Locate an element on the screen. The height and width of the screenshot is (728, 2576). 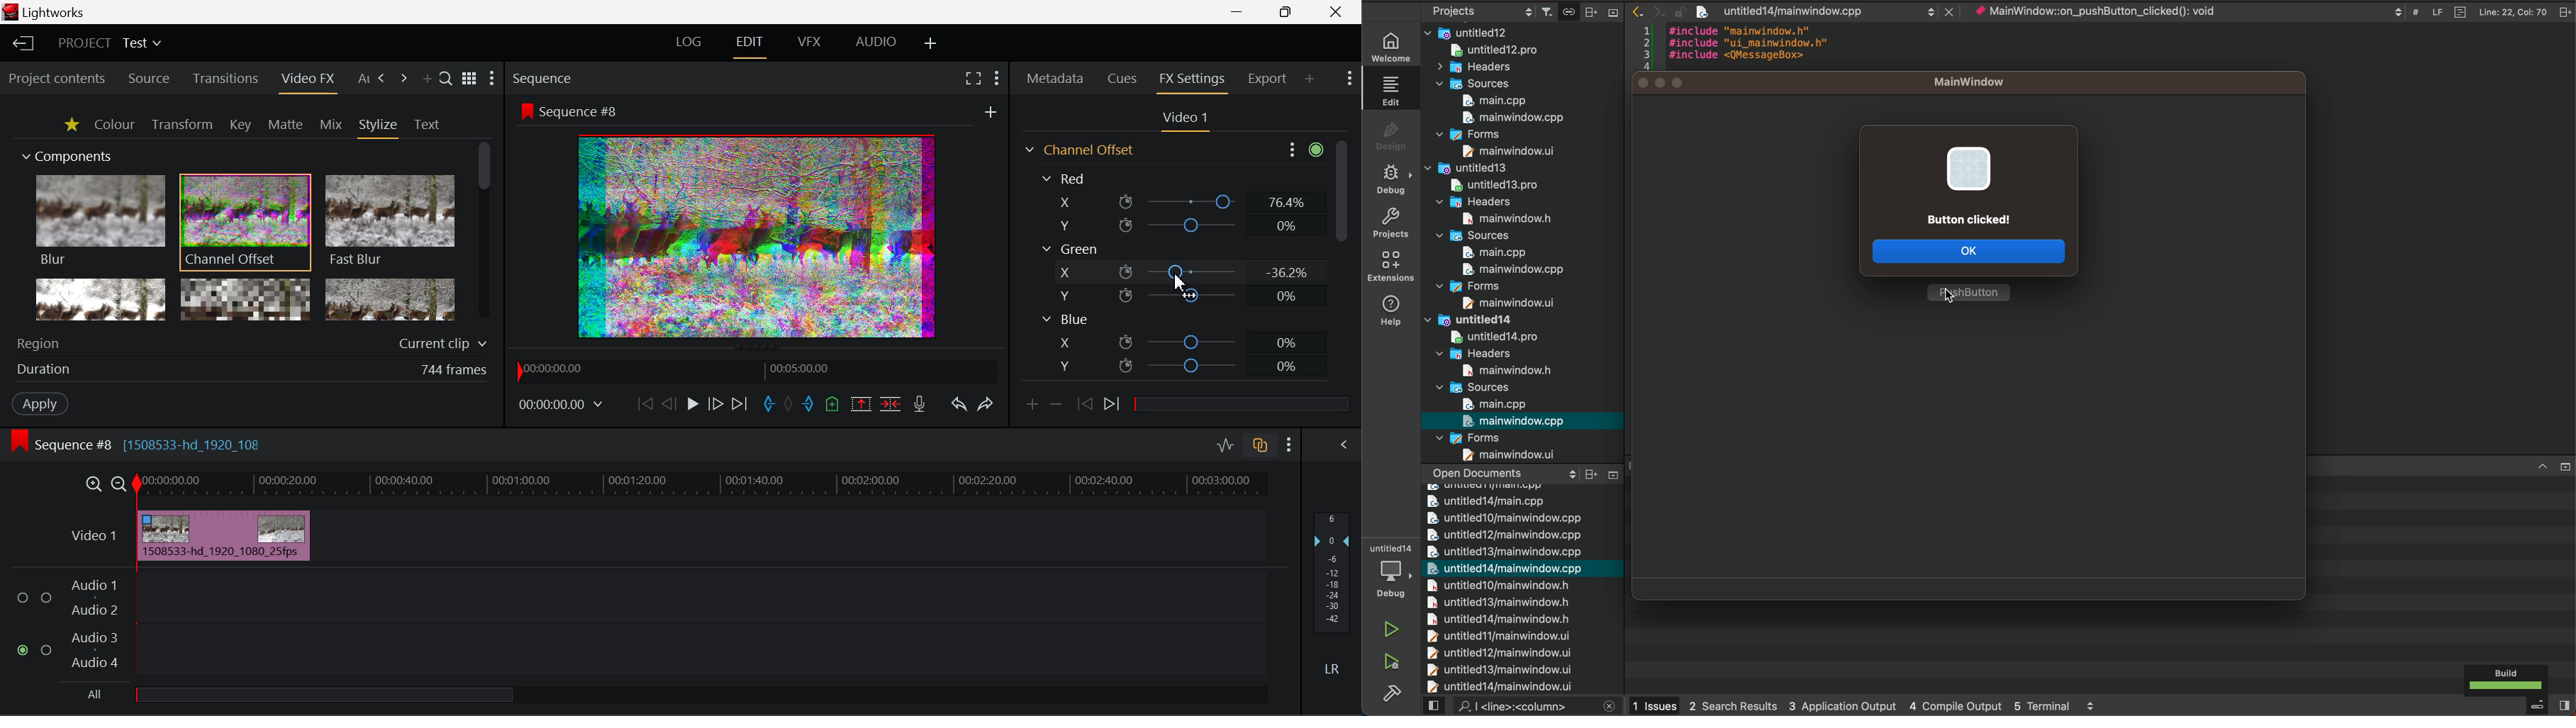
sources is located at coordinates (1475, 83).